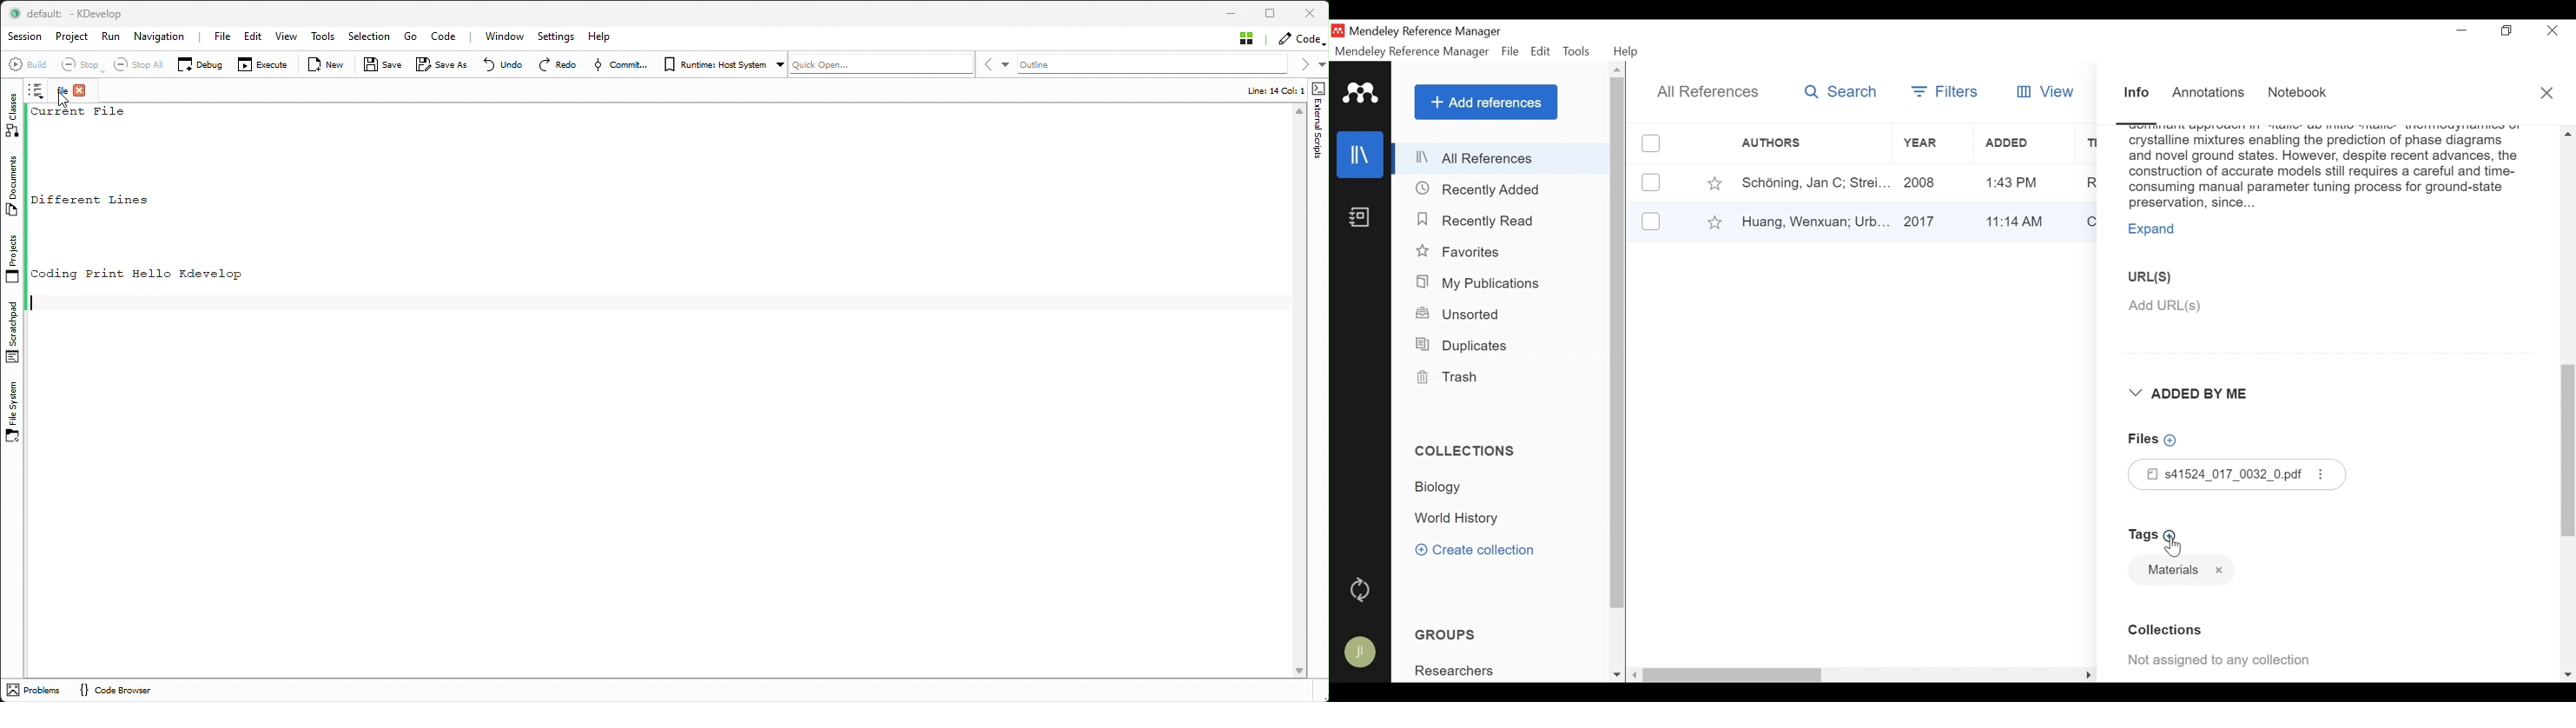 The width and height of the screenshot is (2576, 728). Describe the element at coordinates (1475, 549) in the screenshot. I see `Create Collection` at that location.